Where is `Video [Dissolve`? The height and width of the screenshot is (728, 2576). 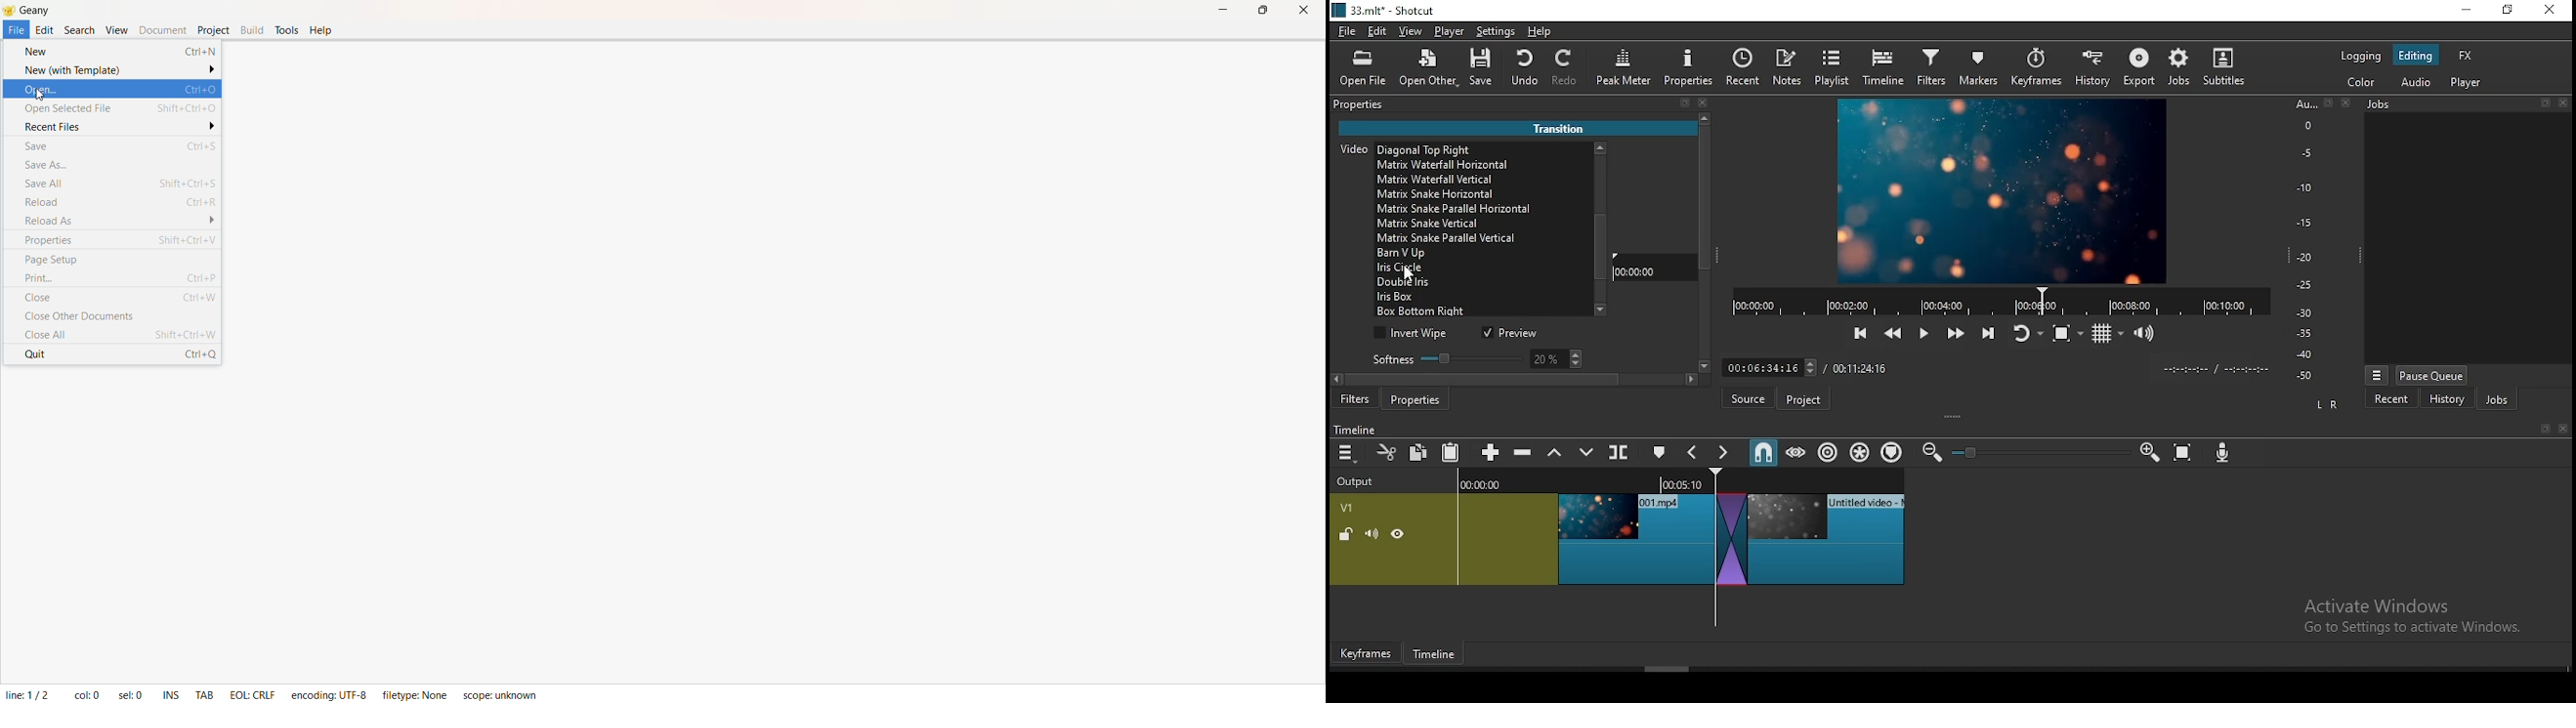 Video [Dissolve is located at coordinates (1410, 147).